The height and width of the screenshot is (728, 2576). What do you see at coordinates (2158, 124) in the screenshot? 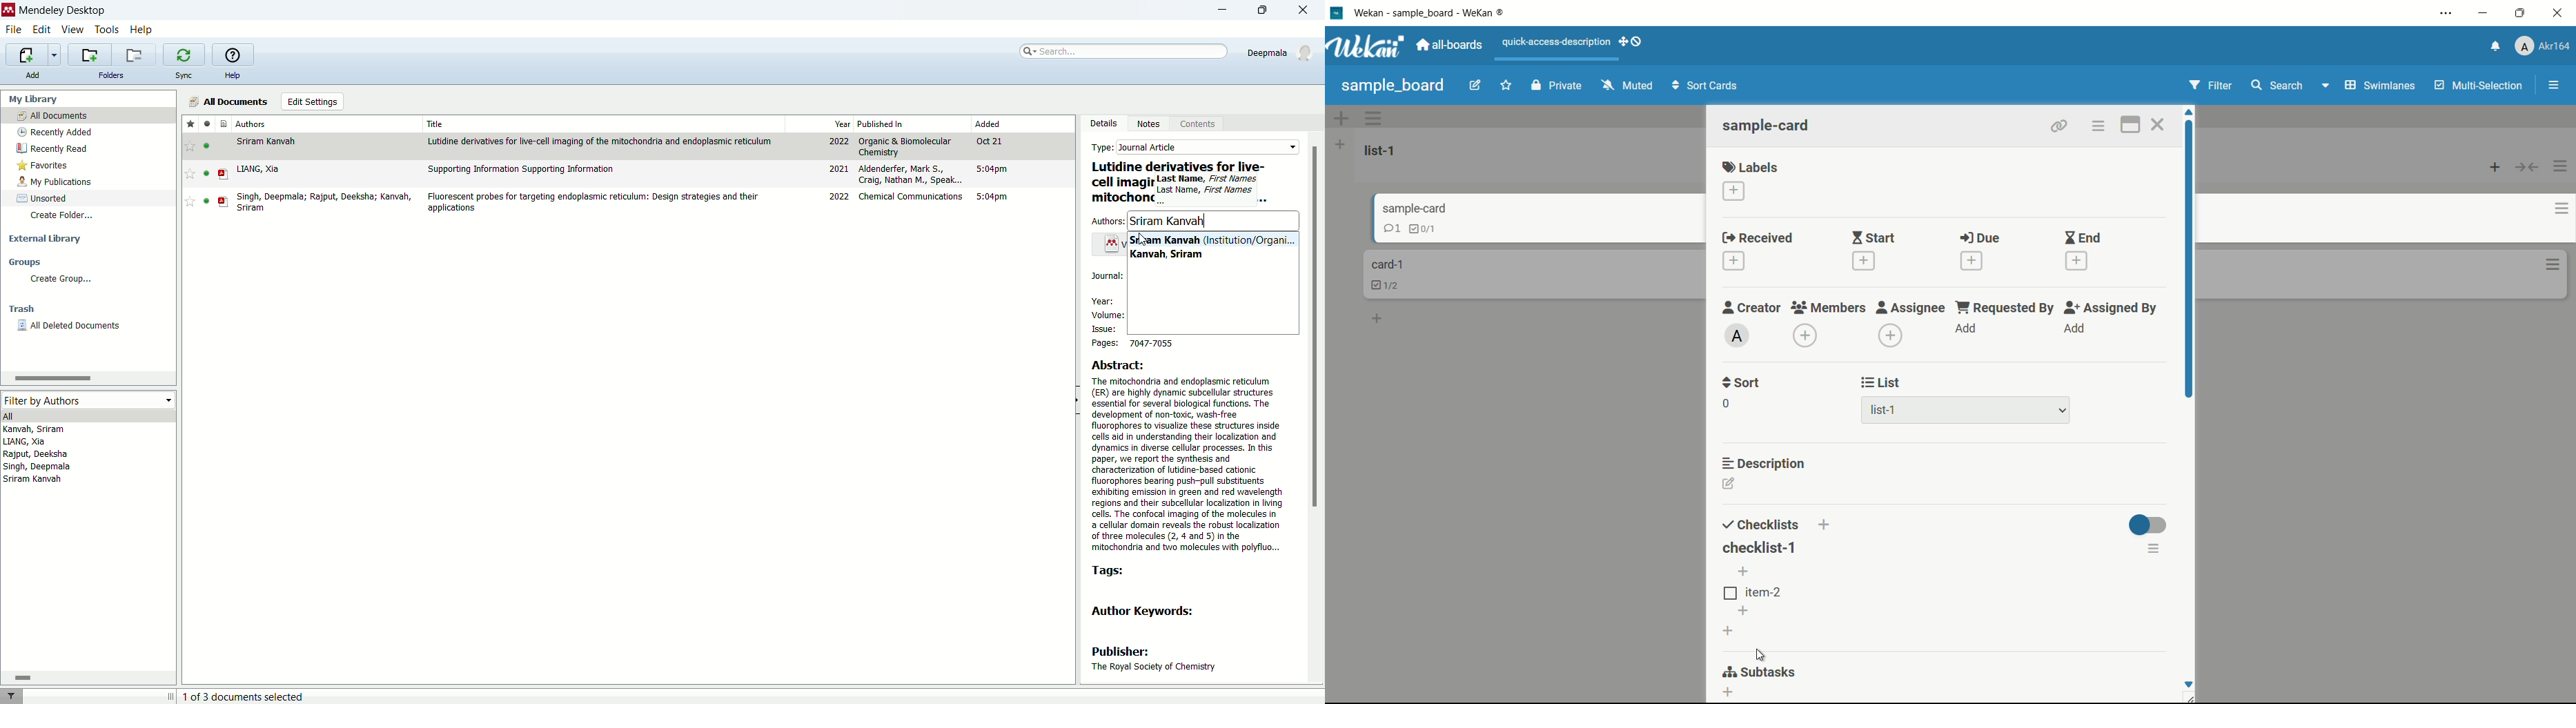
I see `close card` at bounding box center [2158, 124].